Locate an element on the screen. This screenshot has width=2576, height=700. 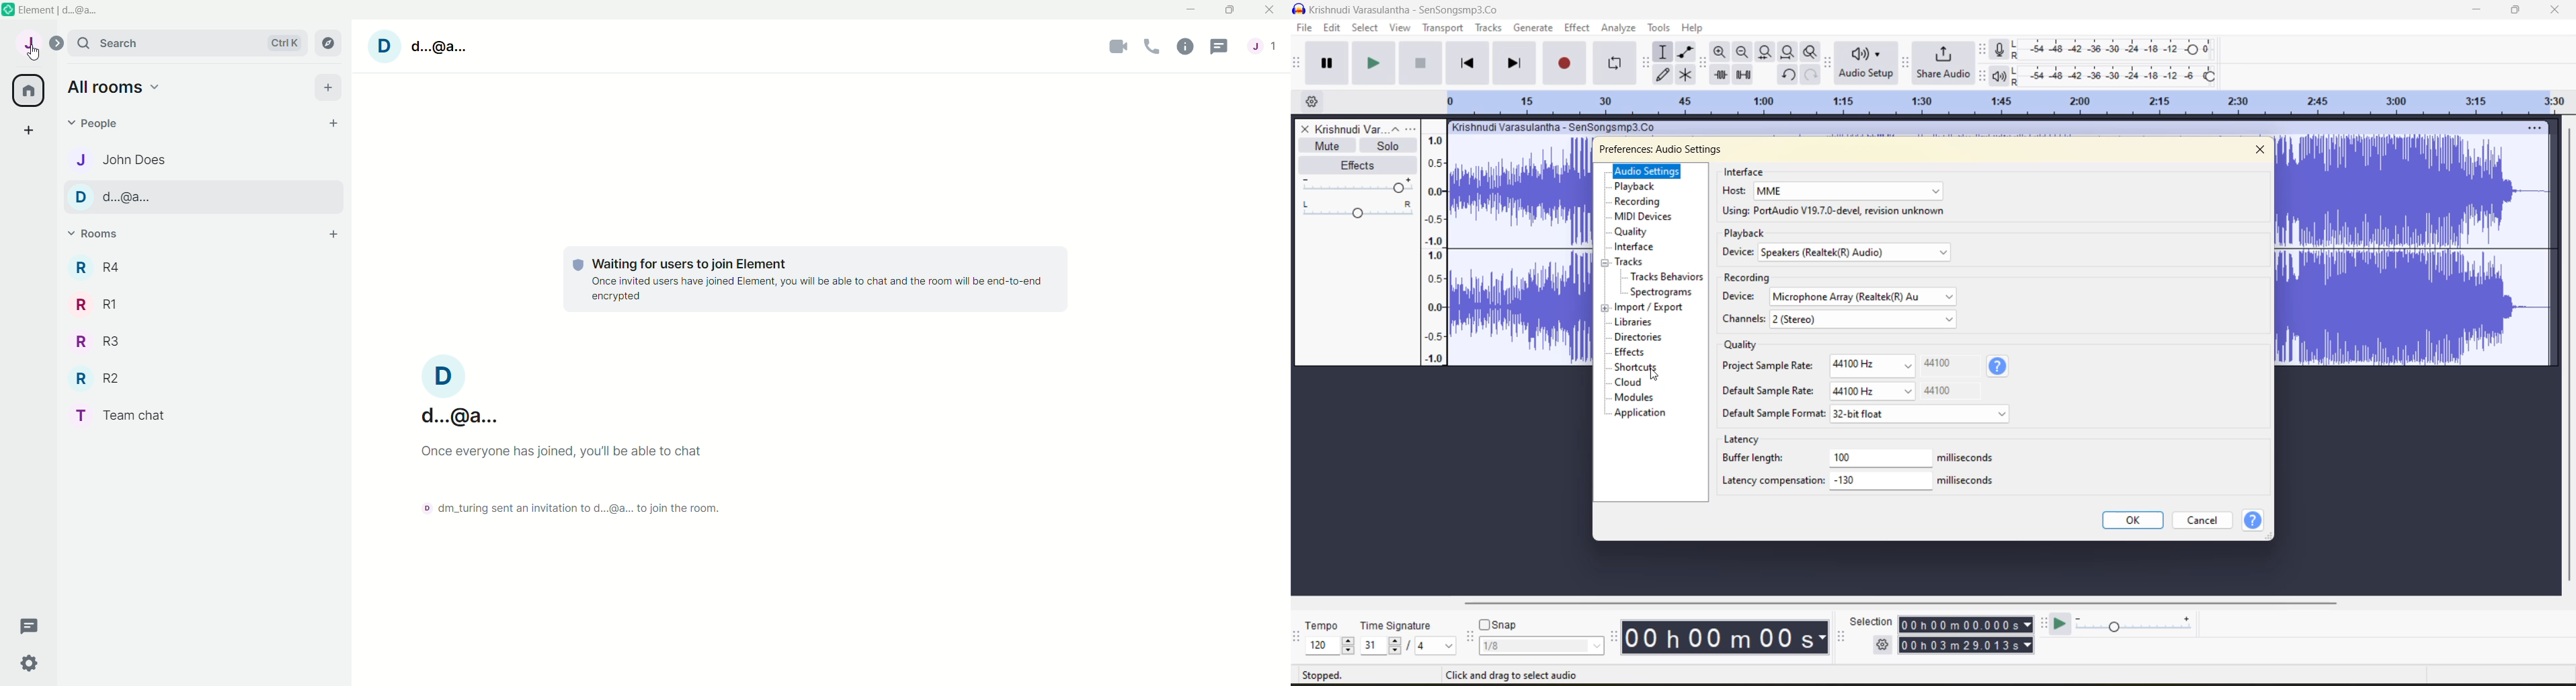
recording is located at coordinates (1745, 277).